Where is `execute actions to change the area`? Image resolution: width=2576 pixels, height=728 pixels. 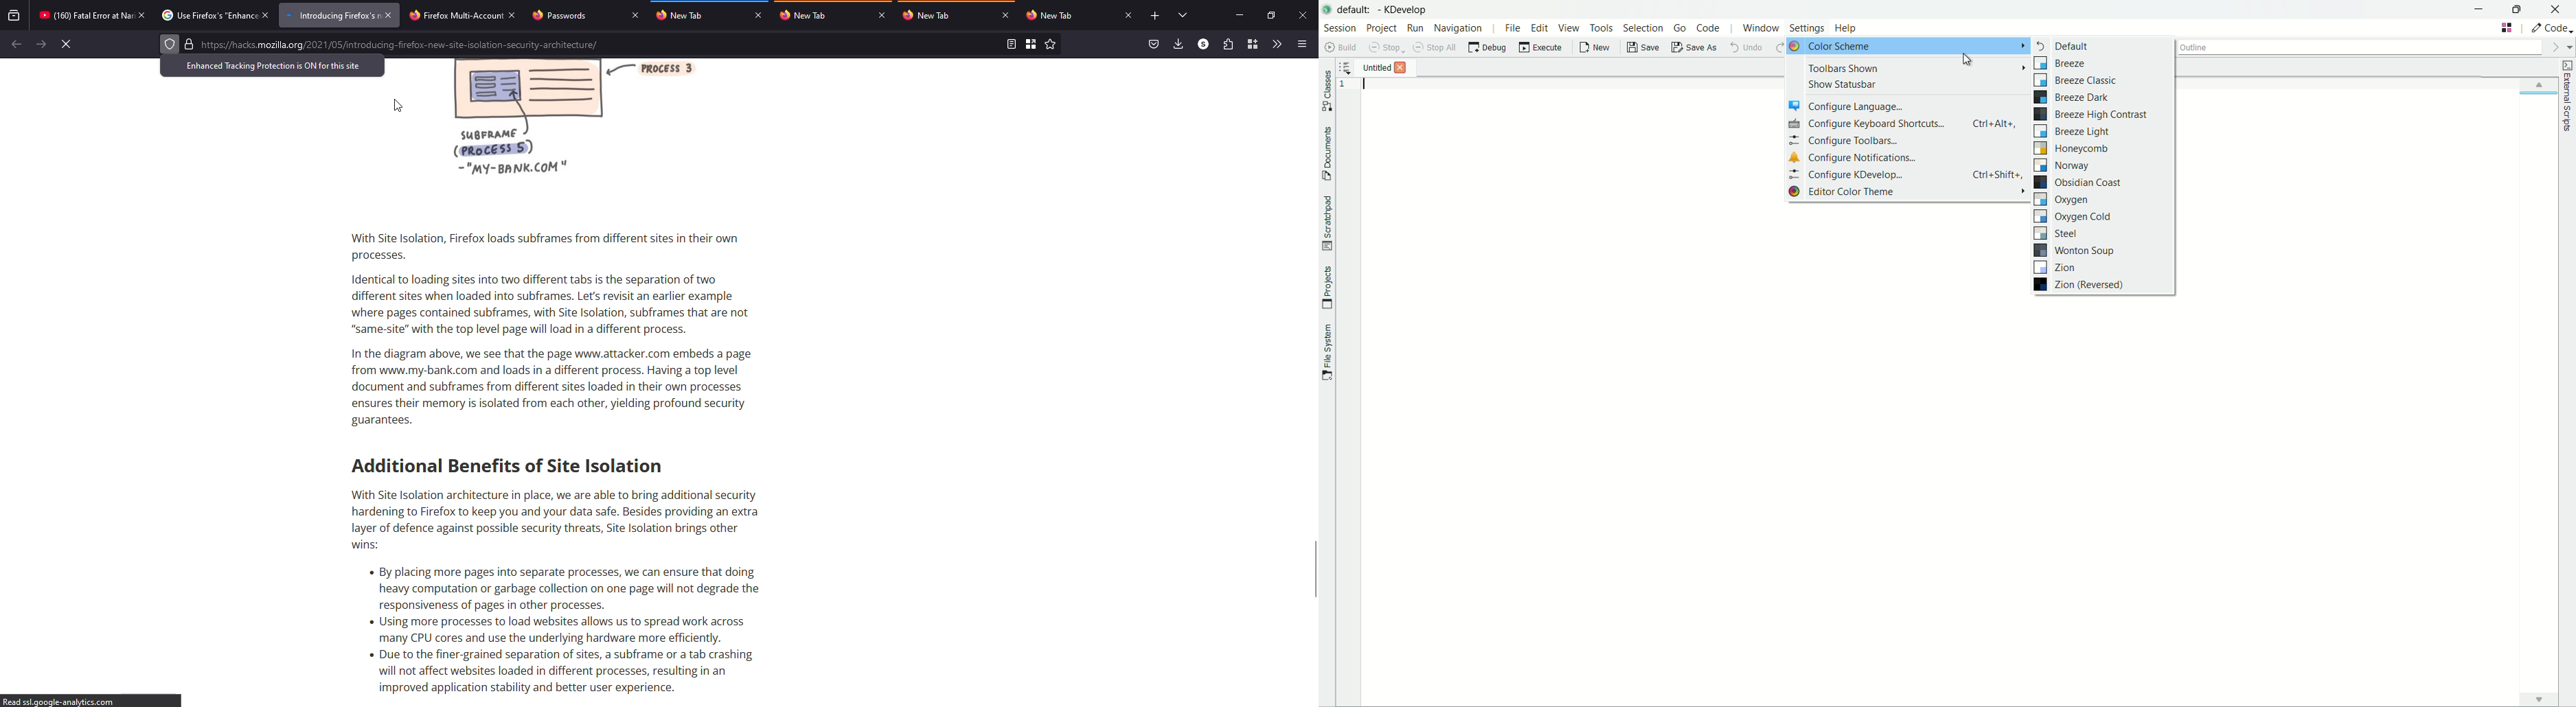
execute actions to change the area is located at coordinates (2551, 27).